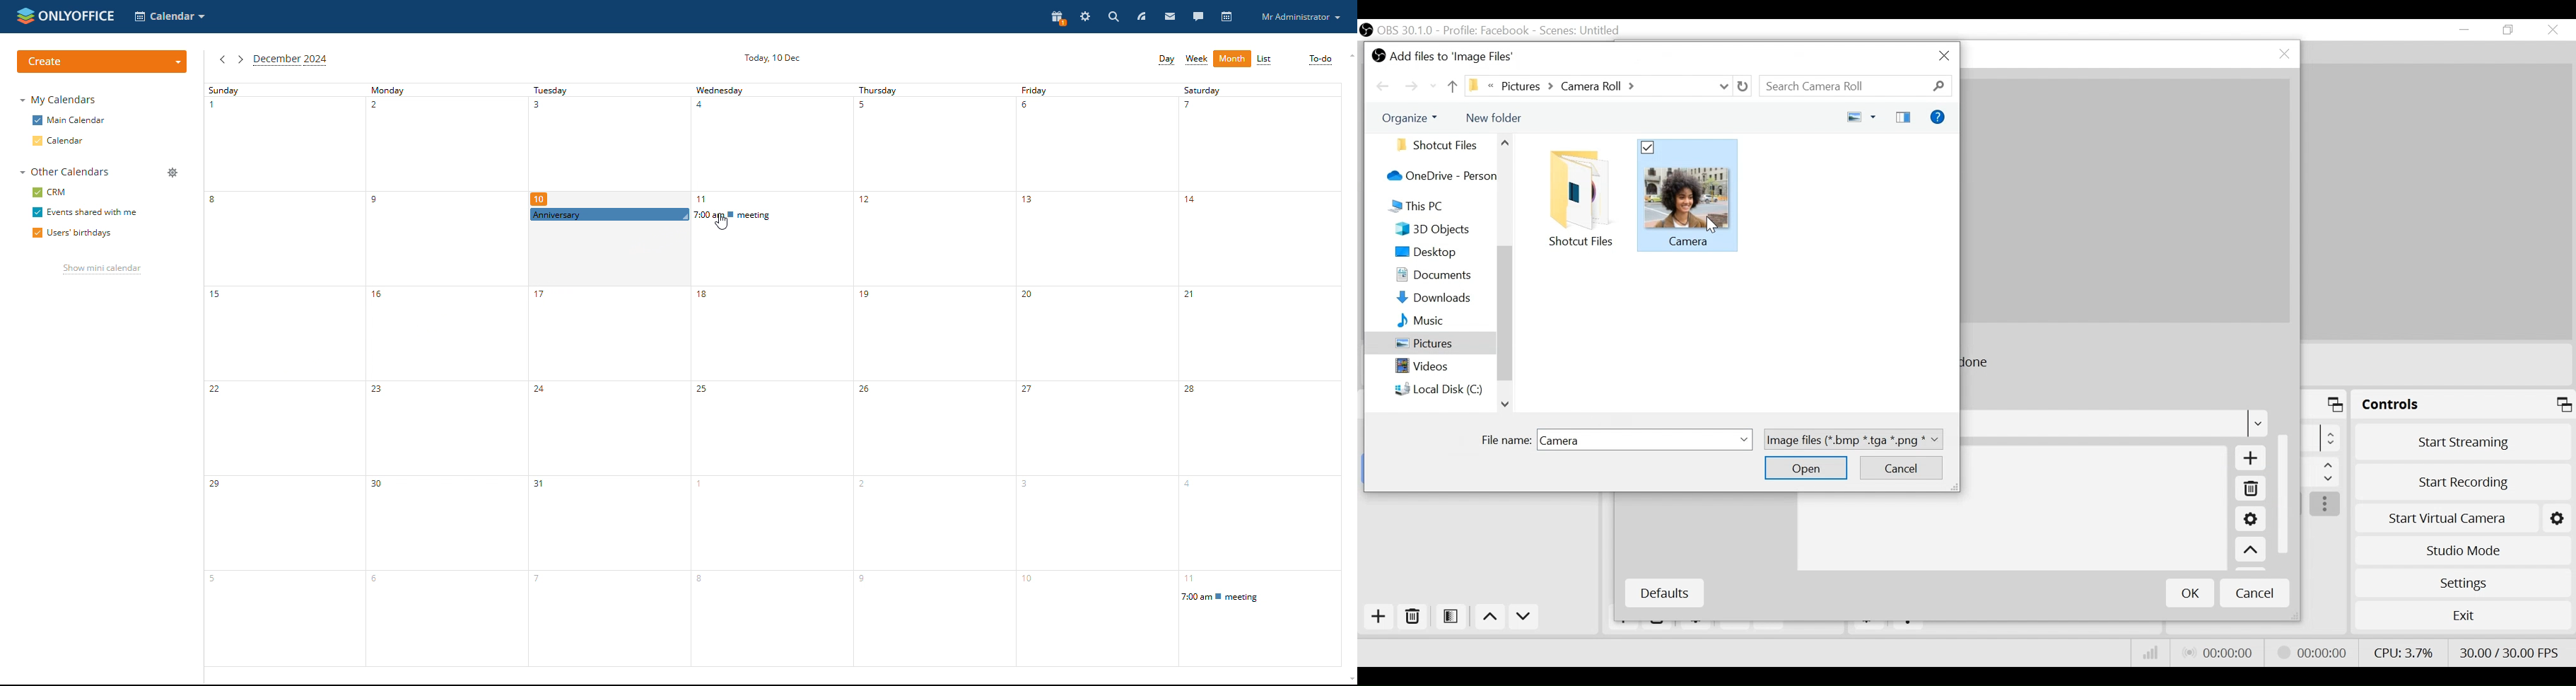 The width and height of the screenshot is (2576, 700). Describe the element at coordinates (1524, 619) in the screenshot. I see `Move Down` at that location.